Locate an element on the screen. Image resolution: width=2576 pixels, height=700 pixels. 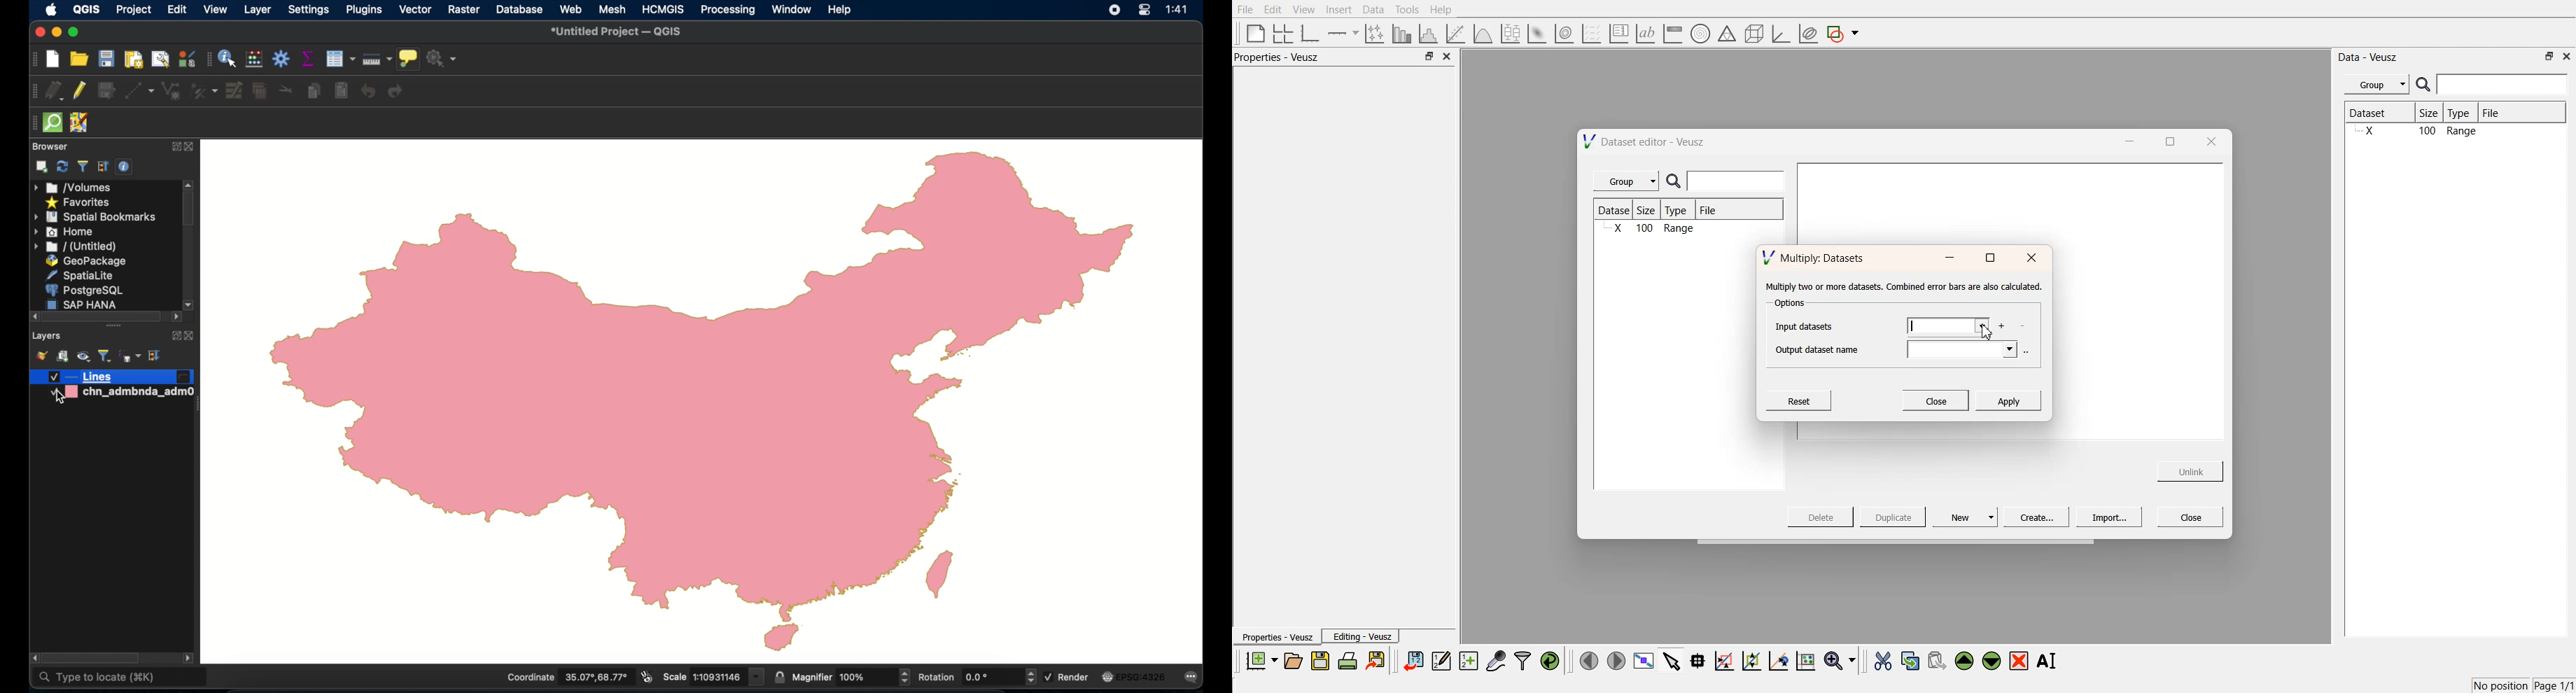
reload the data points is located at coordinates (1550, 662).